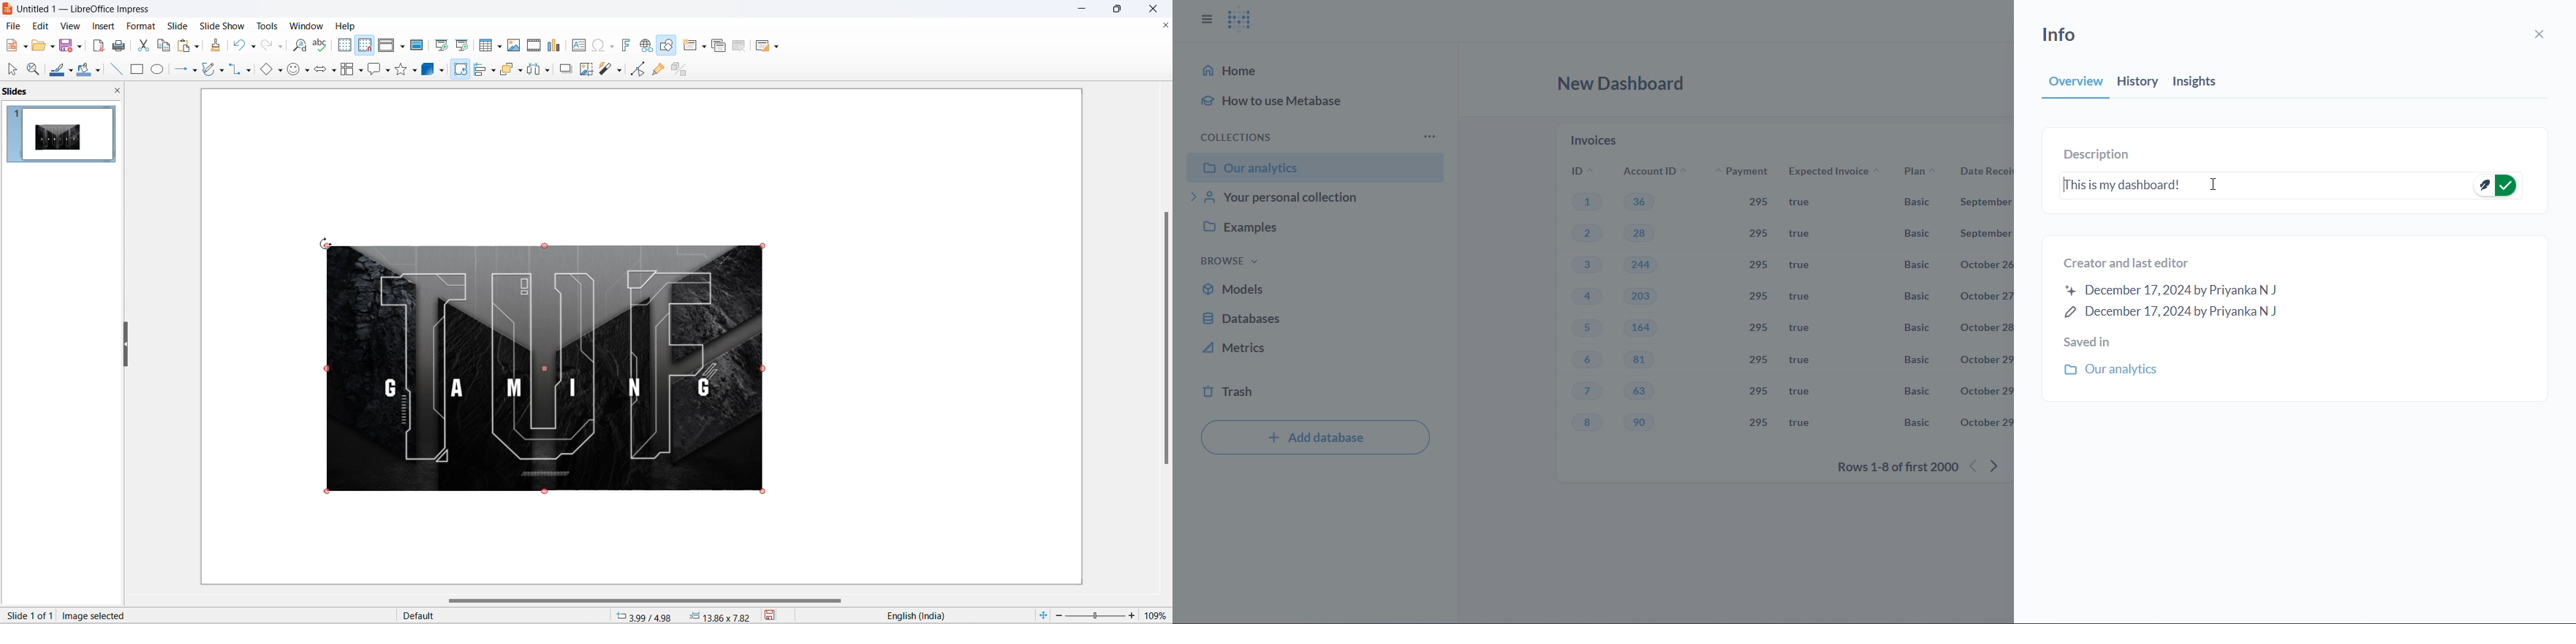 The image size is (2576, 644). What do you see at coordinates (139, 27) in the screenshot?
I see `format` at bounding box center [139, 27].